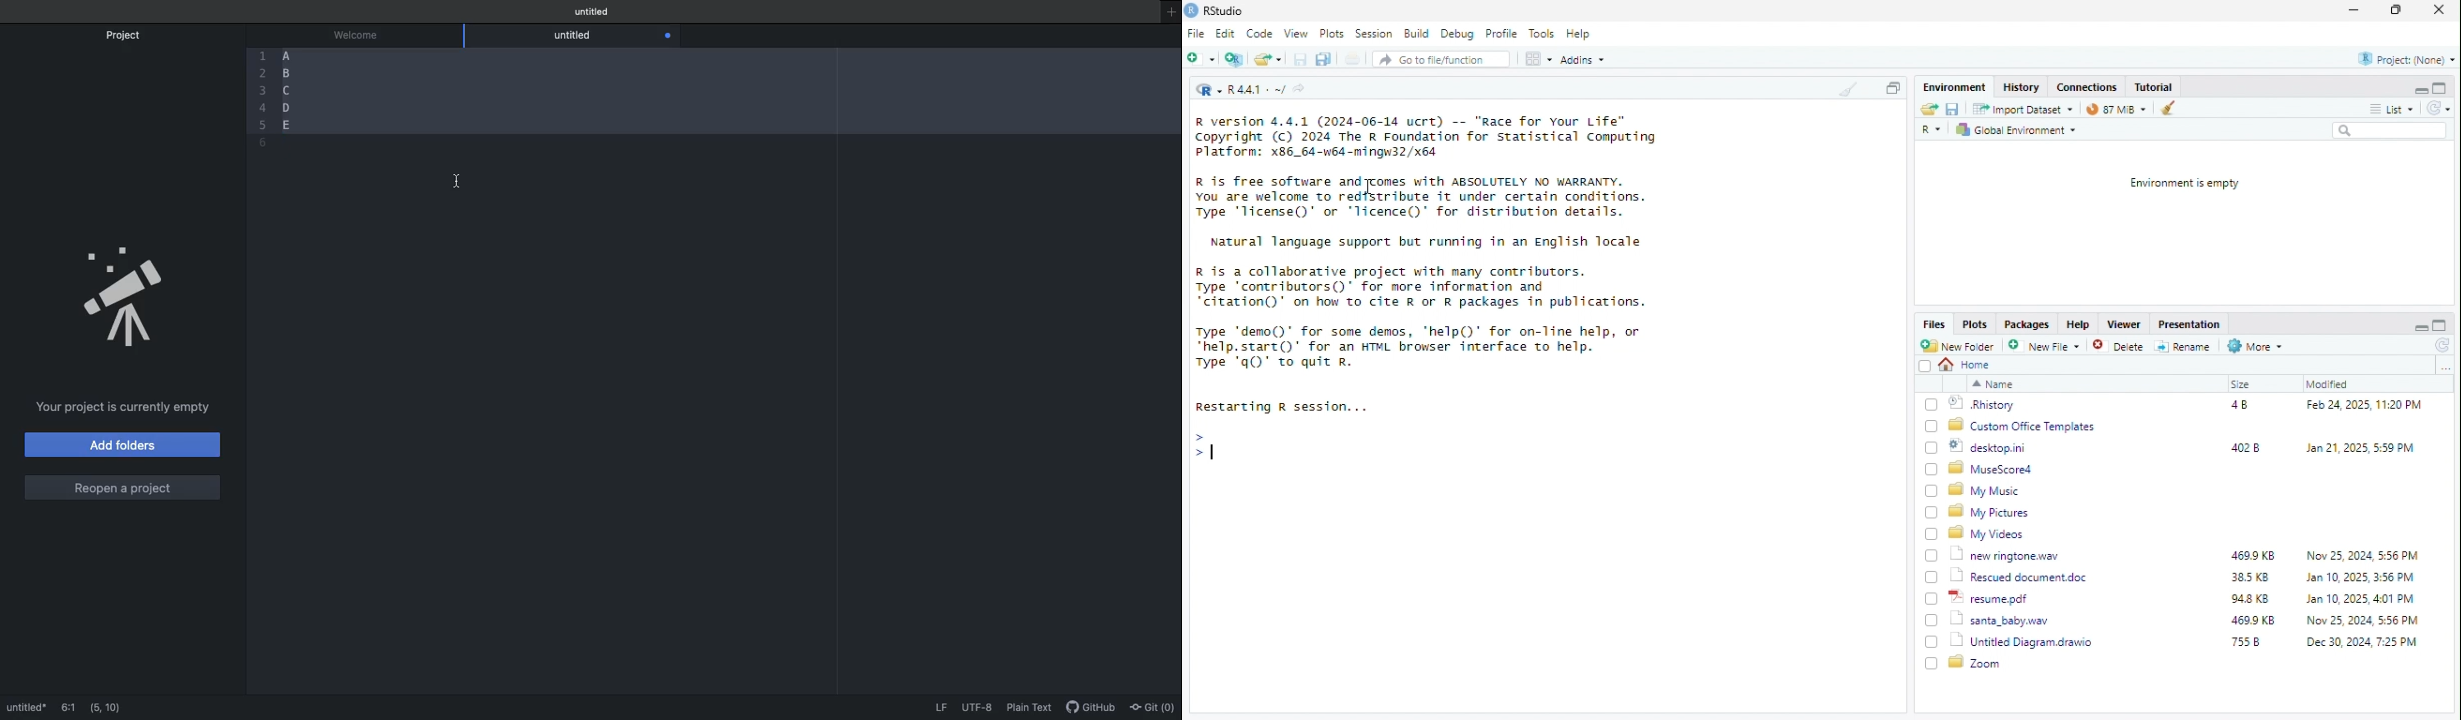 This screenshot has height=728, width=2464. Describe the element at coordinates (2445, 367) in the screenshot. I see `more` at that location.